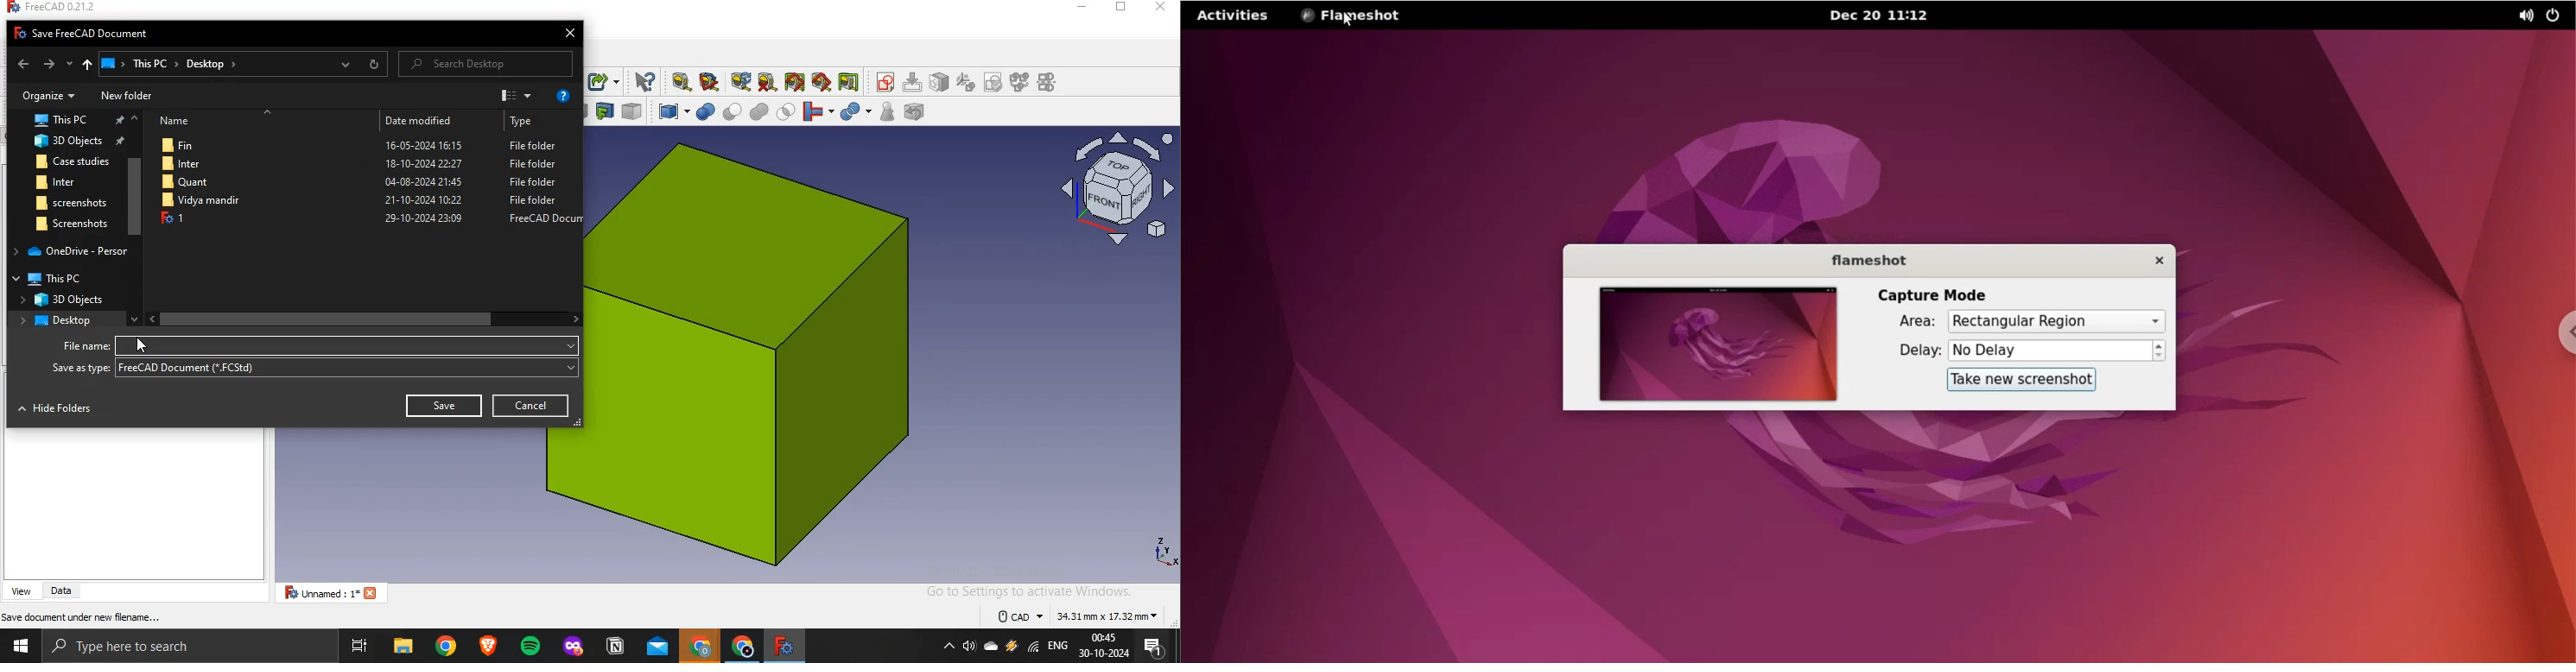  What do you see at coordinates (136, 346) in the screenshot?
I see `filename` at bounding box center [136, 346].